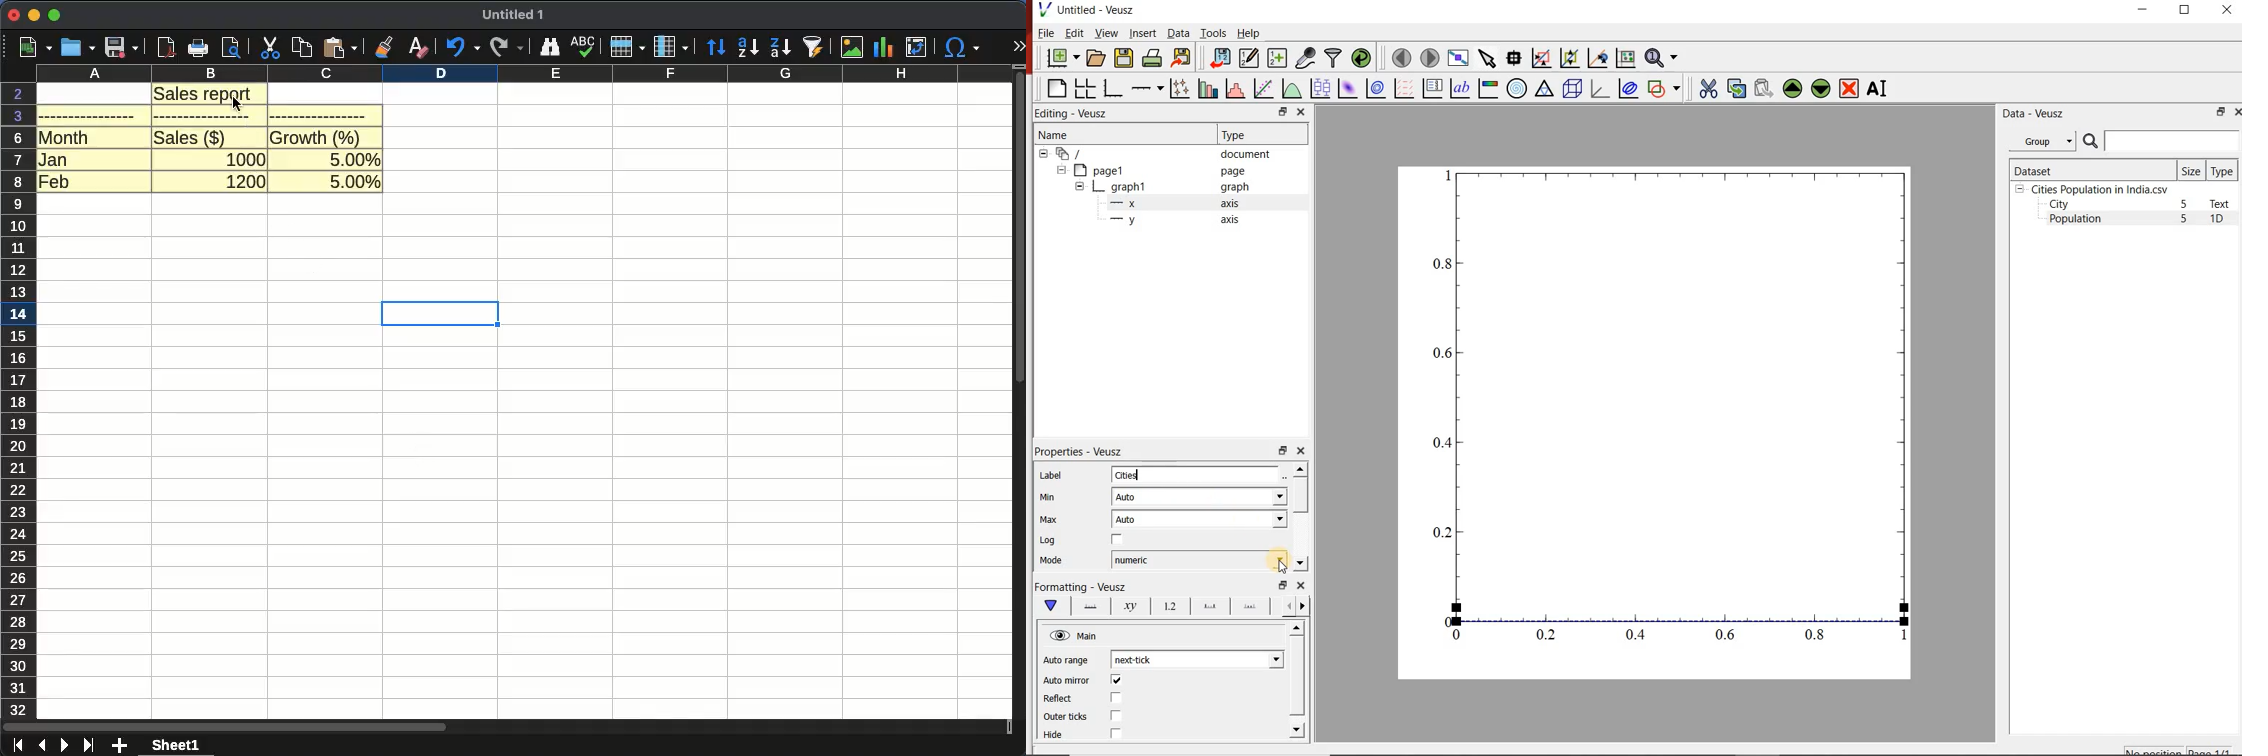  What do you see at coordinates (1085, 88) in the screenshot?
I see `arrange graphs in a grid` at bounding box center [1085, 88].